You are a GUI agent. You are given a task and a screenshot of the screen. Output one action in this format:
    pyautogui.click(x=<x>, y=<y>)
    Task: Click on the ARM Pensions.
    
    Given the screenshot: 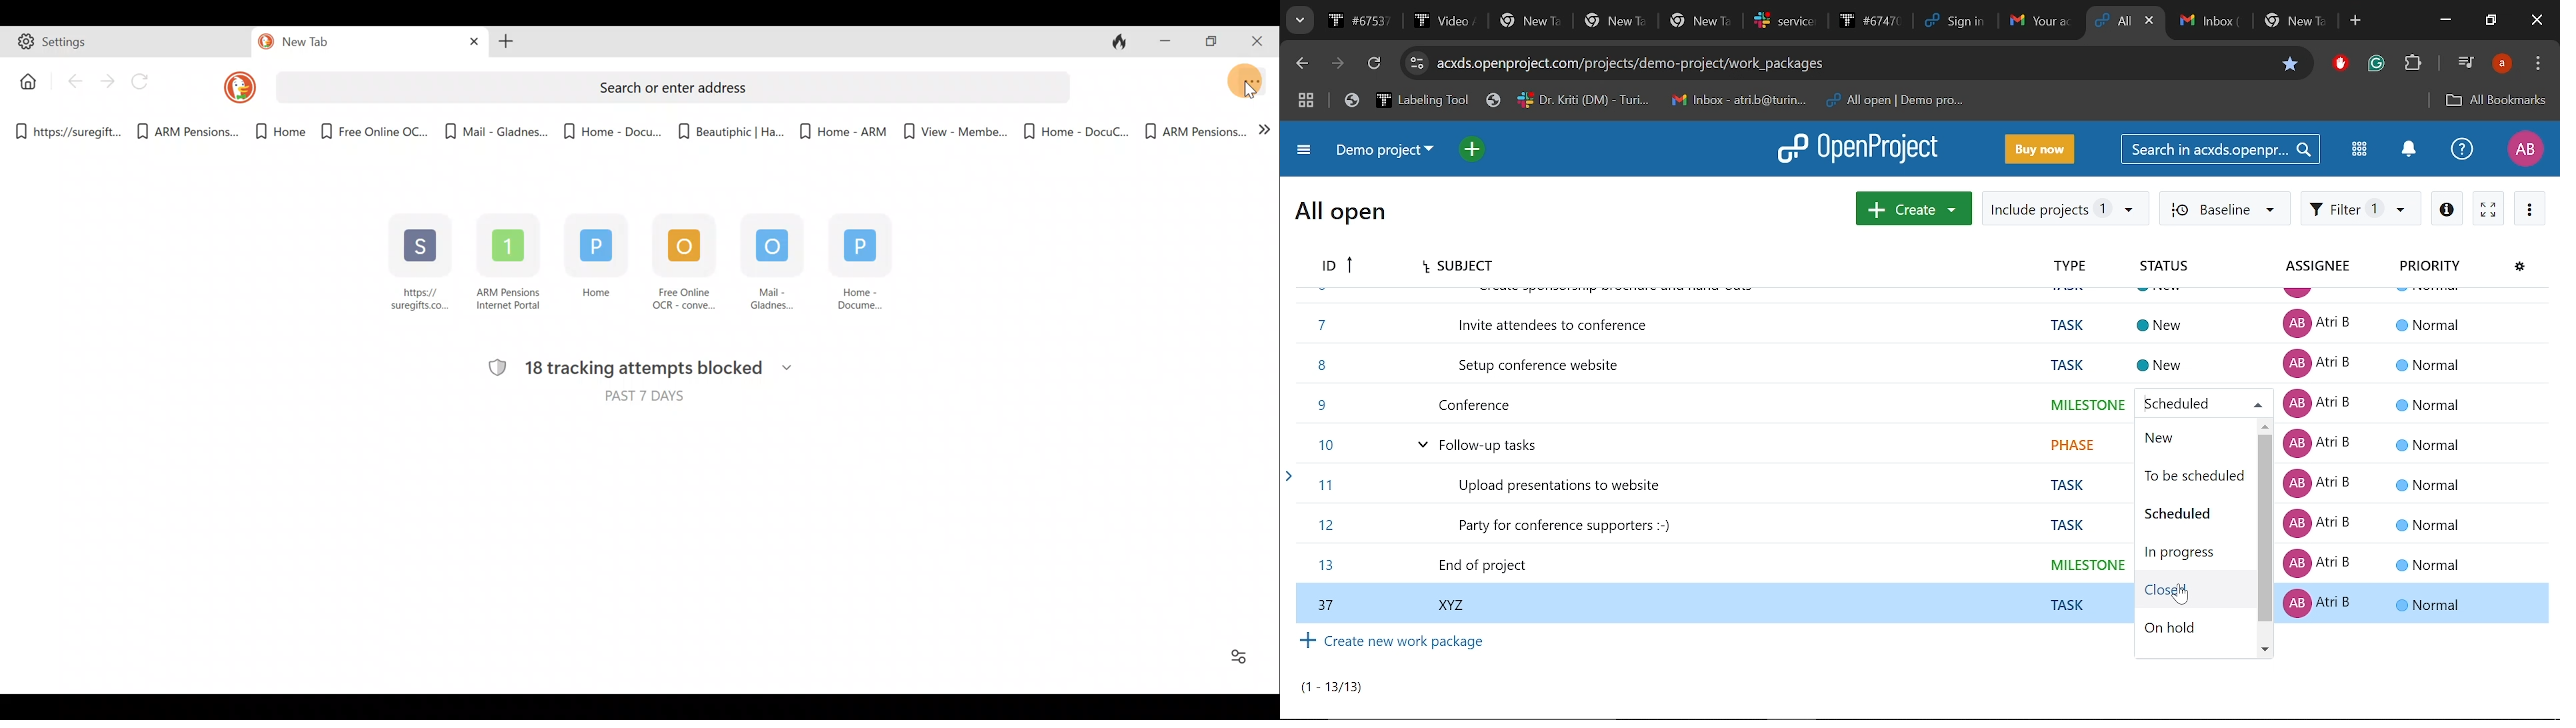 What is the action you would take?
    pyautogui.click(x=183, y=132)
    